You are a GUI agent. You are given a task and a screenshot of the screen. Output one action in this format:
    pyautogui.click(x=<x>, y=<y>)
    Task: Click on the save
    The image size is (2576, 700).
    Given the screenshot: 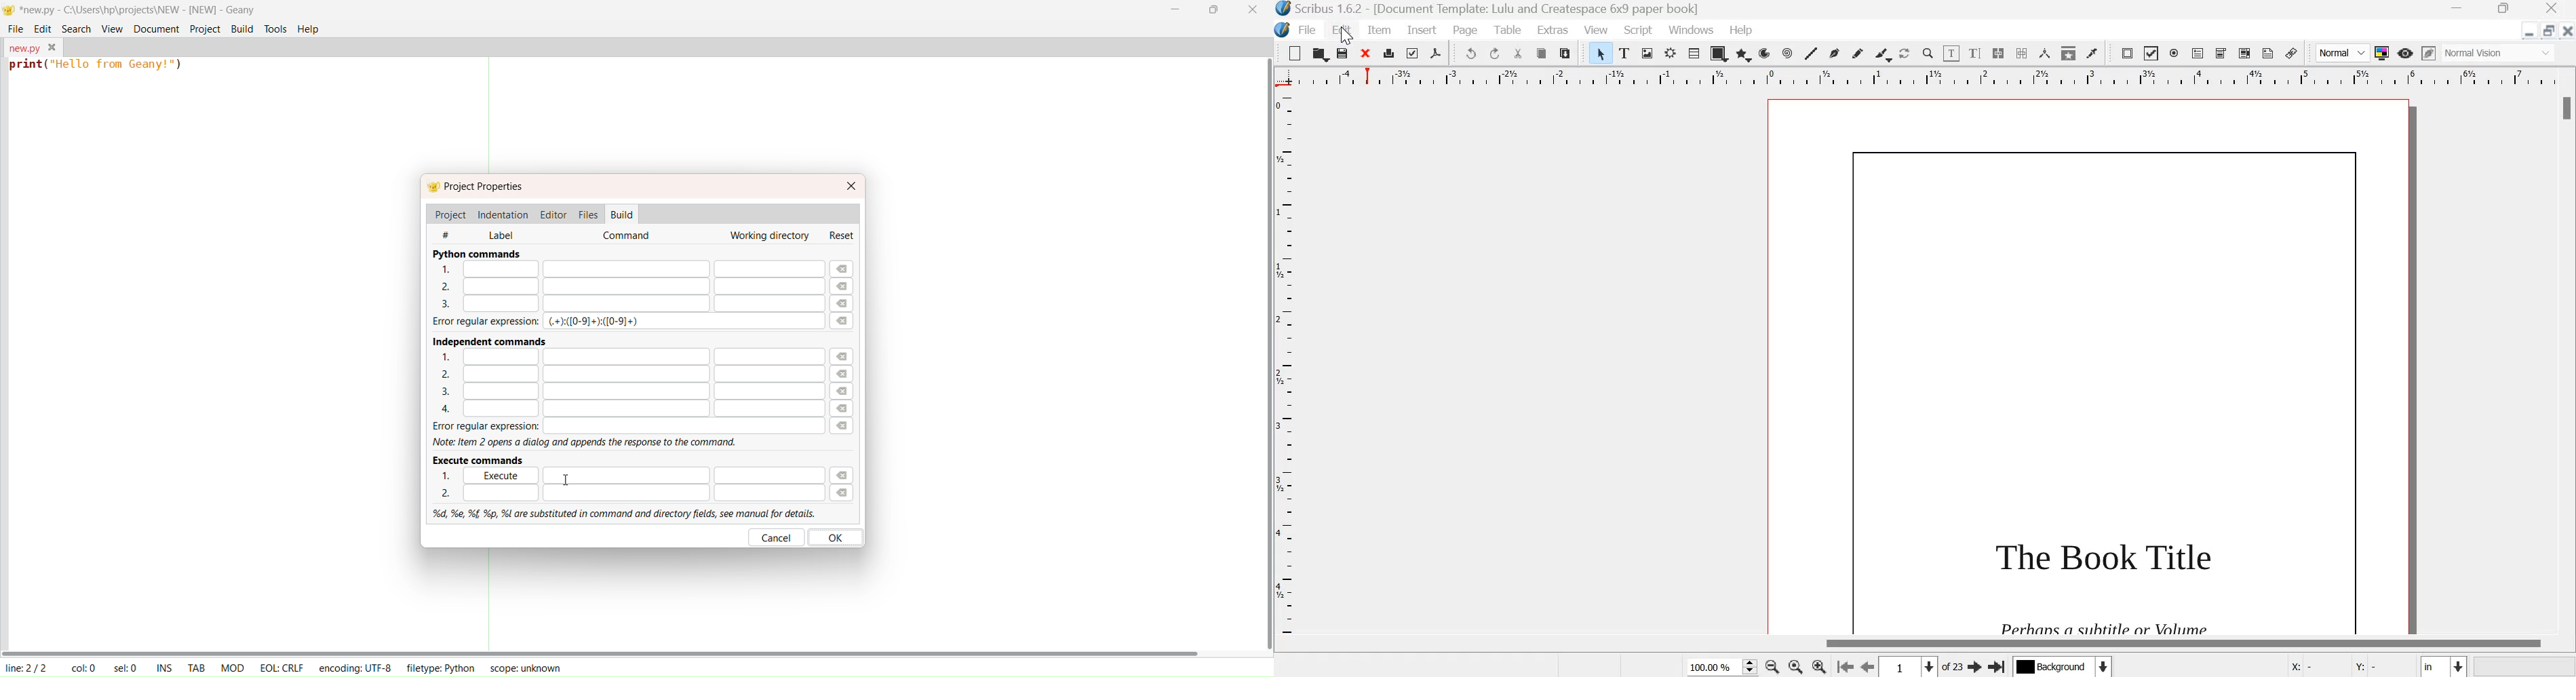 What is the action you would take?
    pyautogui.click(x=1343, y=53)
    